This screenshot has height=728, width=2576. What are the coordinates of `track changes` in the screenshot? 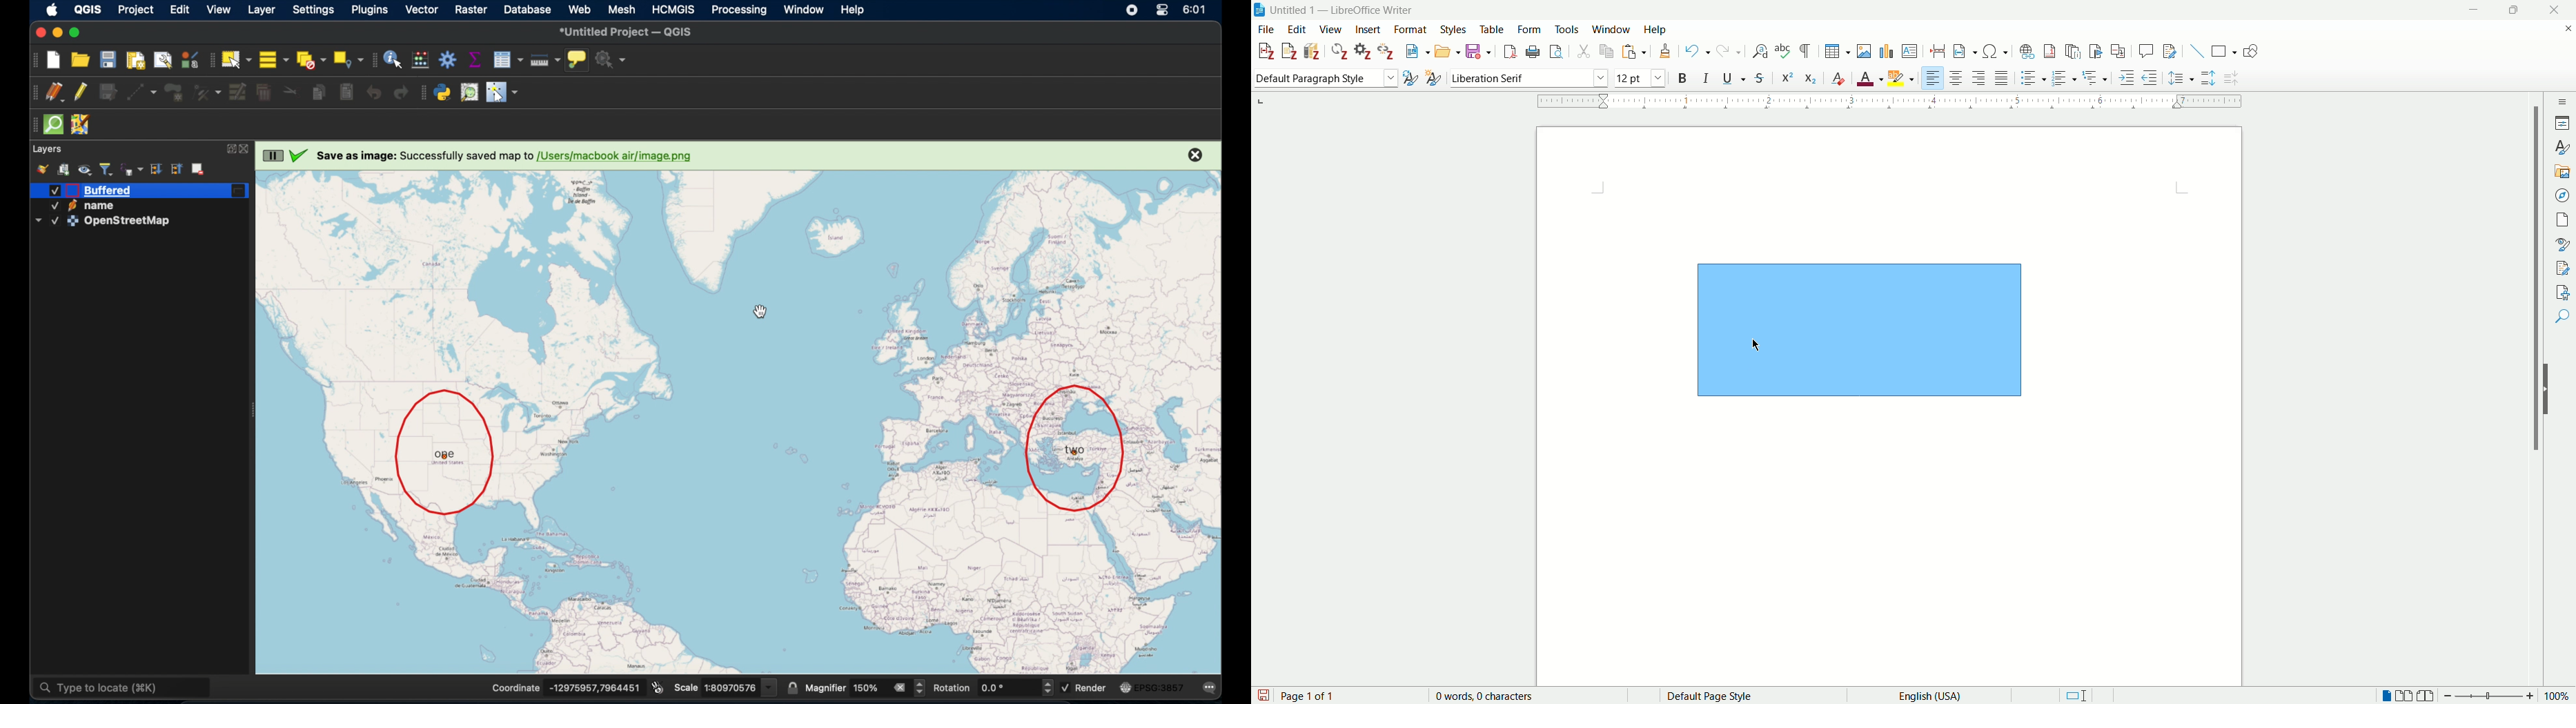 It's located at (2173, 50).